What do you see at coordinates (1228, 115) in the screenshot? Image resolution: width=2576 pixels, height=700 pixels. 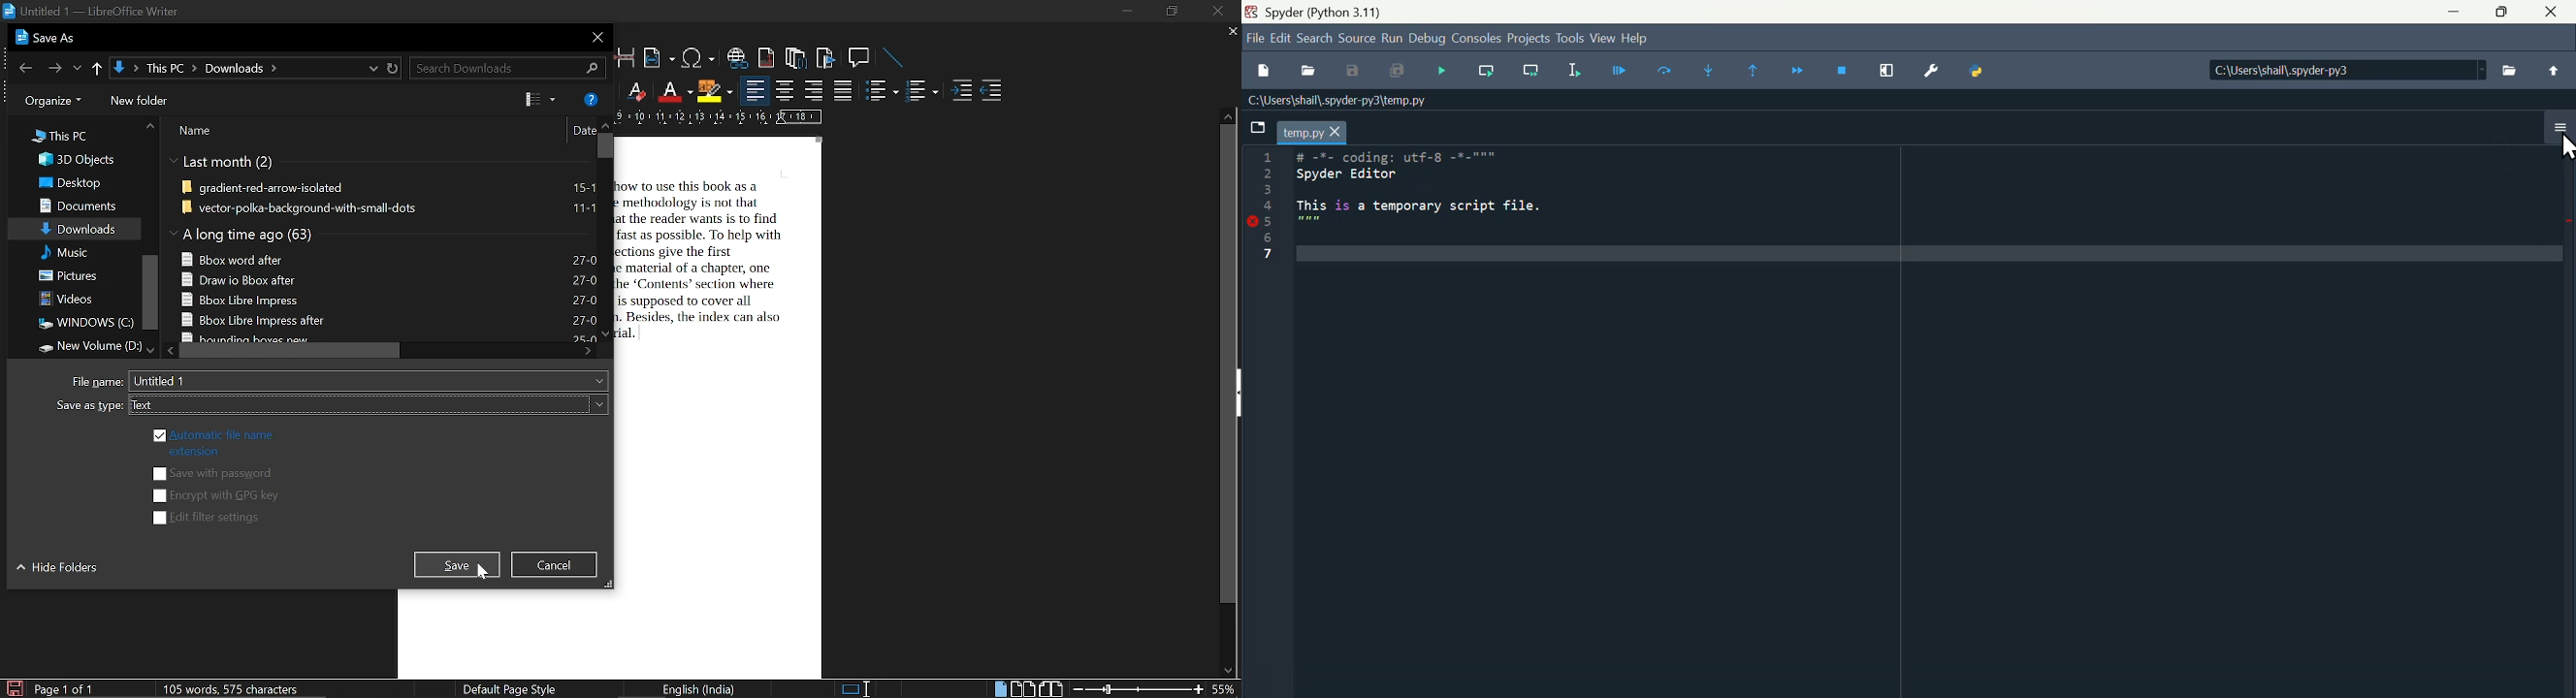 I see `move up` at bounding box center [1228, 115].